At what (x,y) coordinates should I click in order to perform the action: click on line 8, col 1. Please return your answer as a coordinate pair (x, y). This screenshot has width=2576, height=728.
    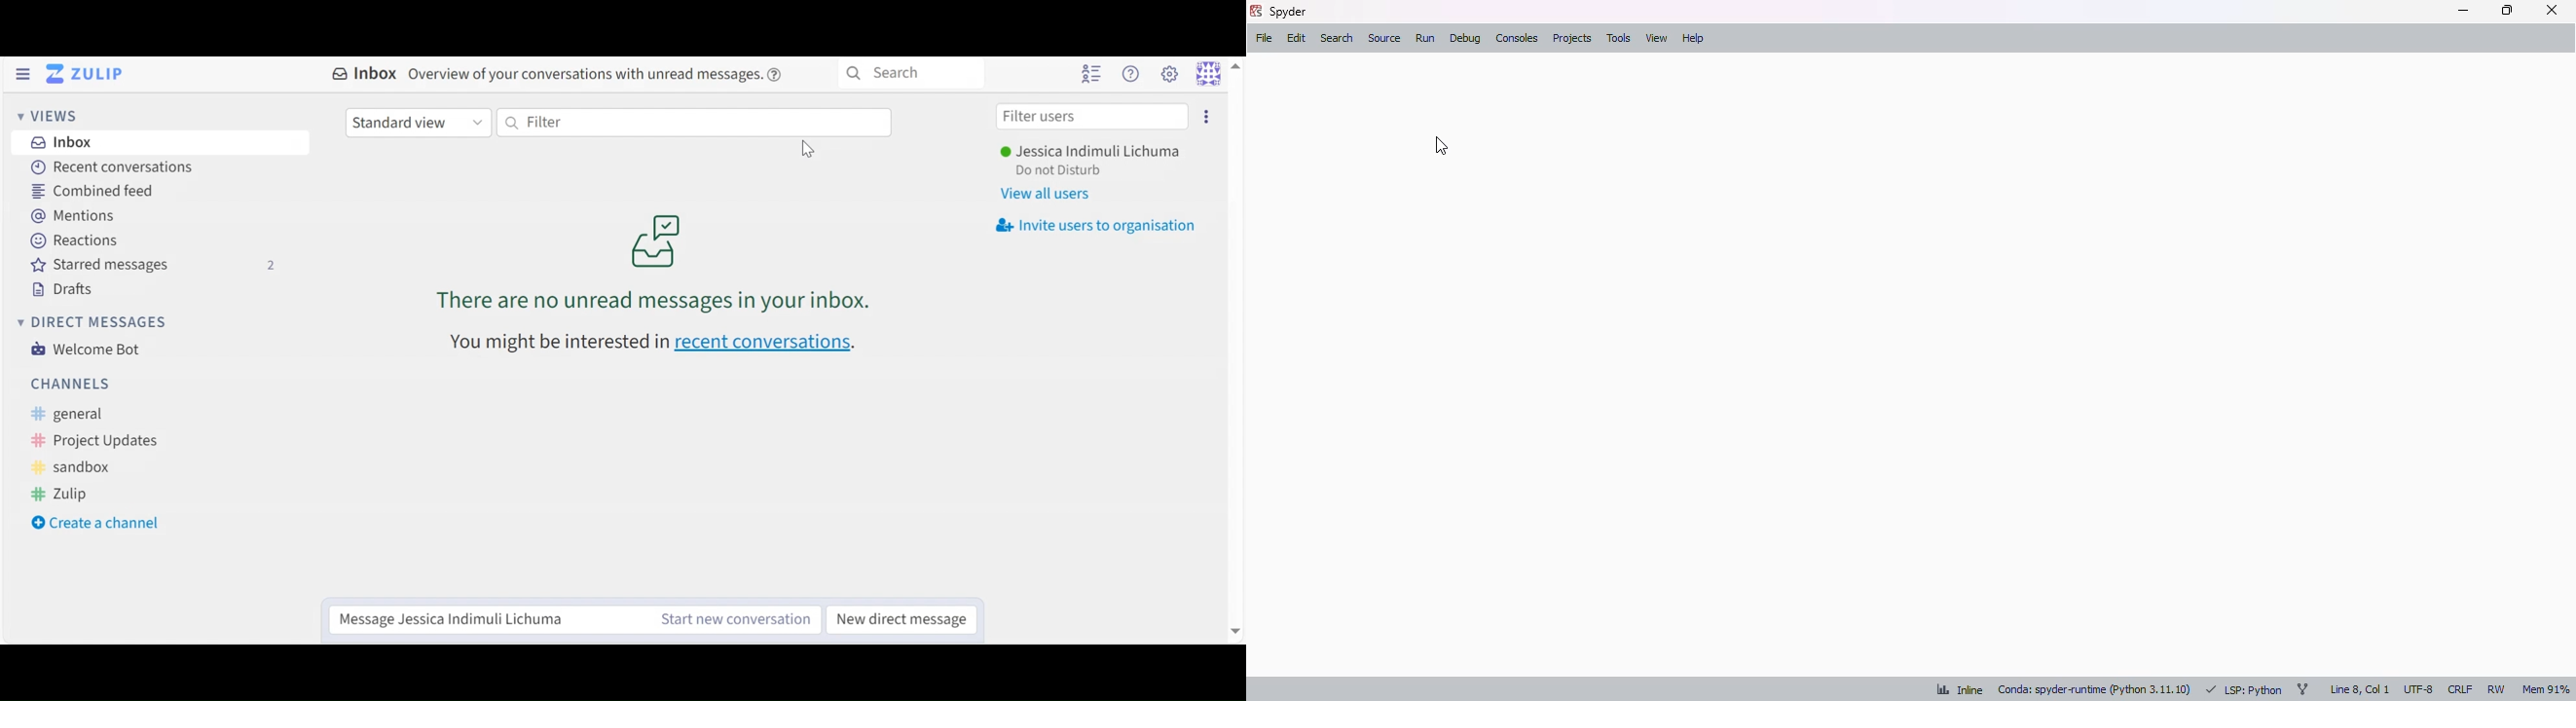
    Looking at the image, I should click on (2360, 689).